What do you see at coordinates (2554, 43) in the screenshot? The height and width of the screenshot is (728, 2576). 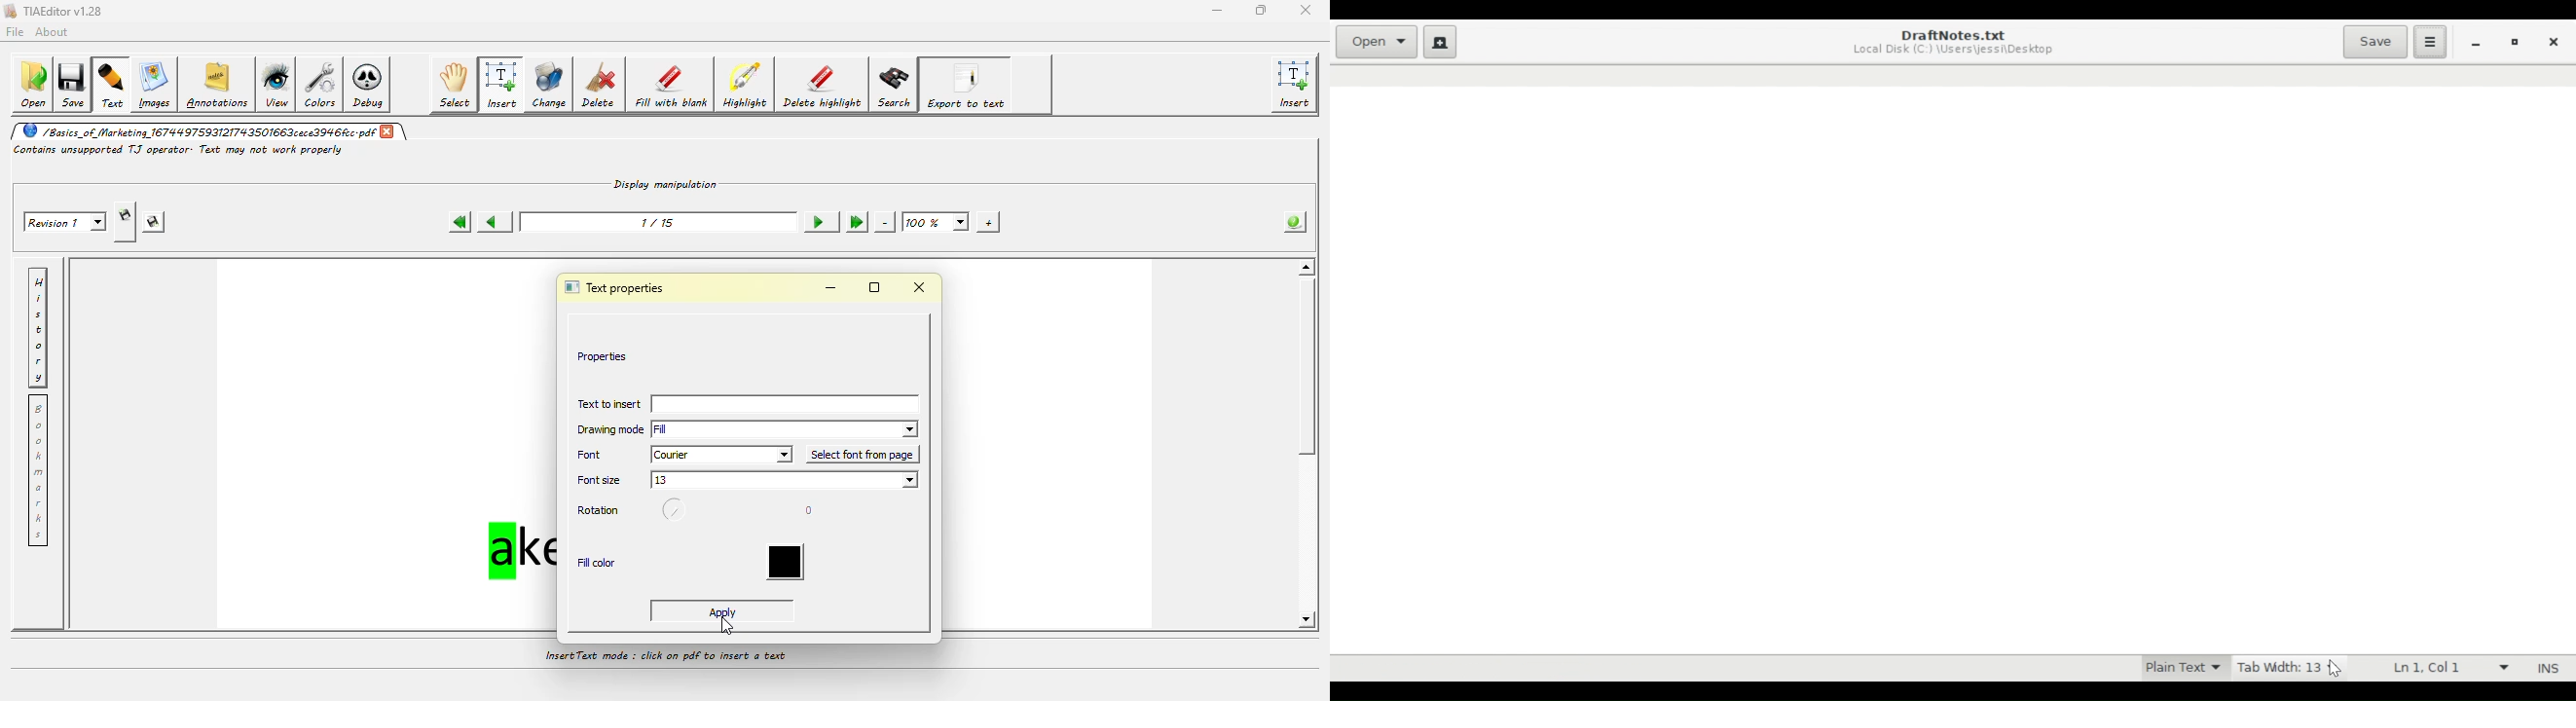 I see `Close` at bounding box center [2554, 43].